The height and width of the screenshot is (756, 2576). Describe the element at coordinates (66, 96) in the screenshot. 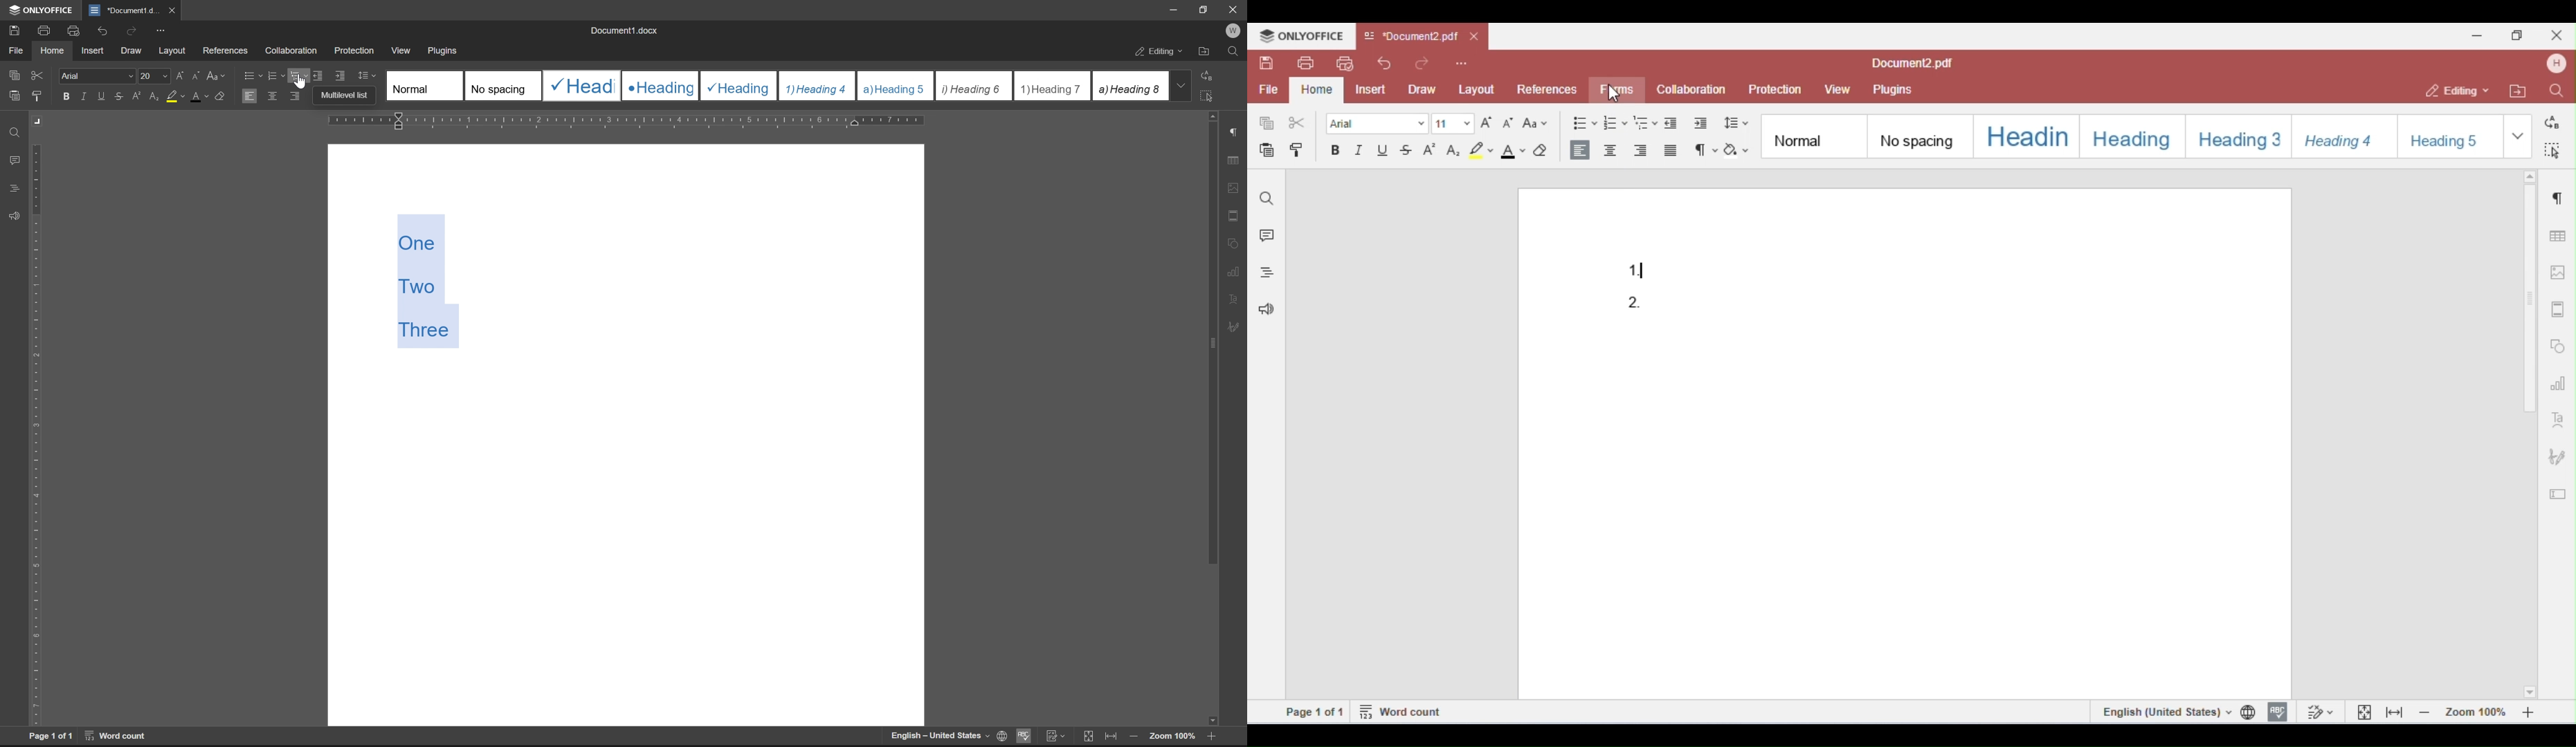

I see `bold` at that location.